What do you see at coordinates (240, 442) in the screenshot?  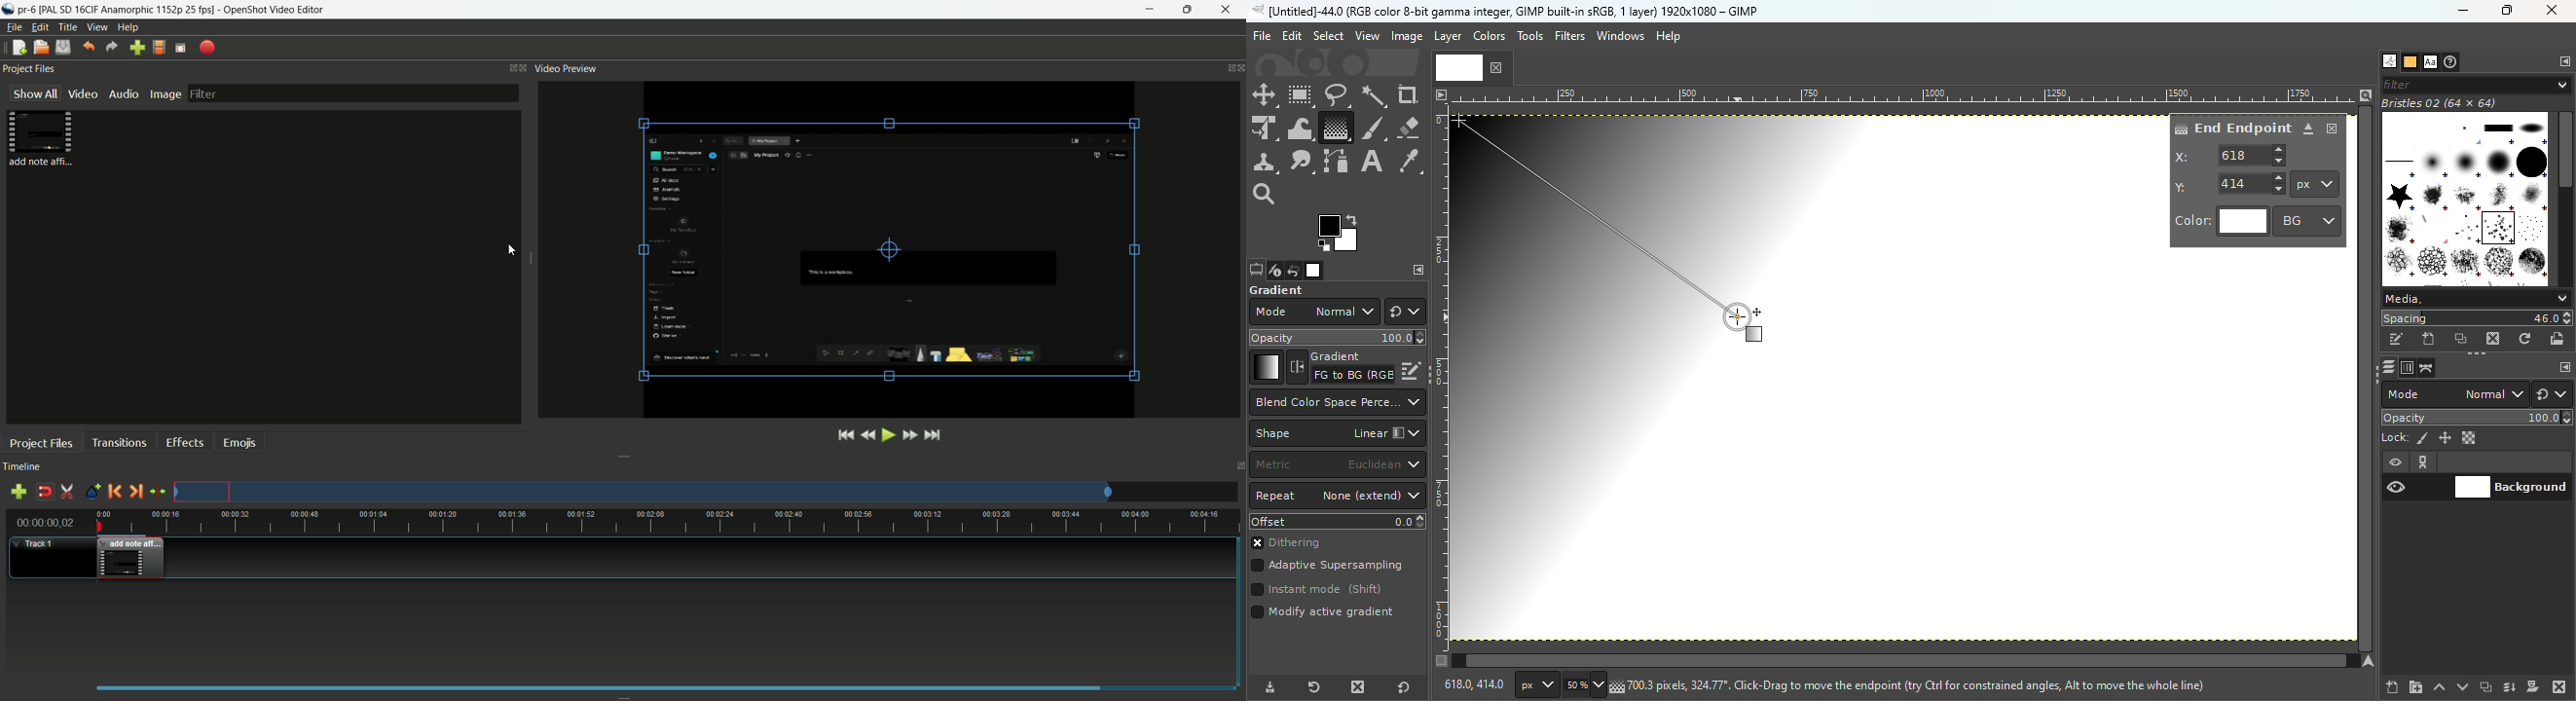 I see `emojis` at bounding box center [240, 442].